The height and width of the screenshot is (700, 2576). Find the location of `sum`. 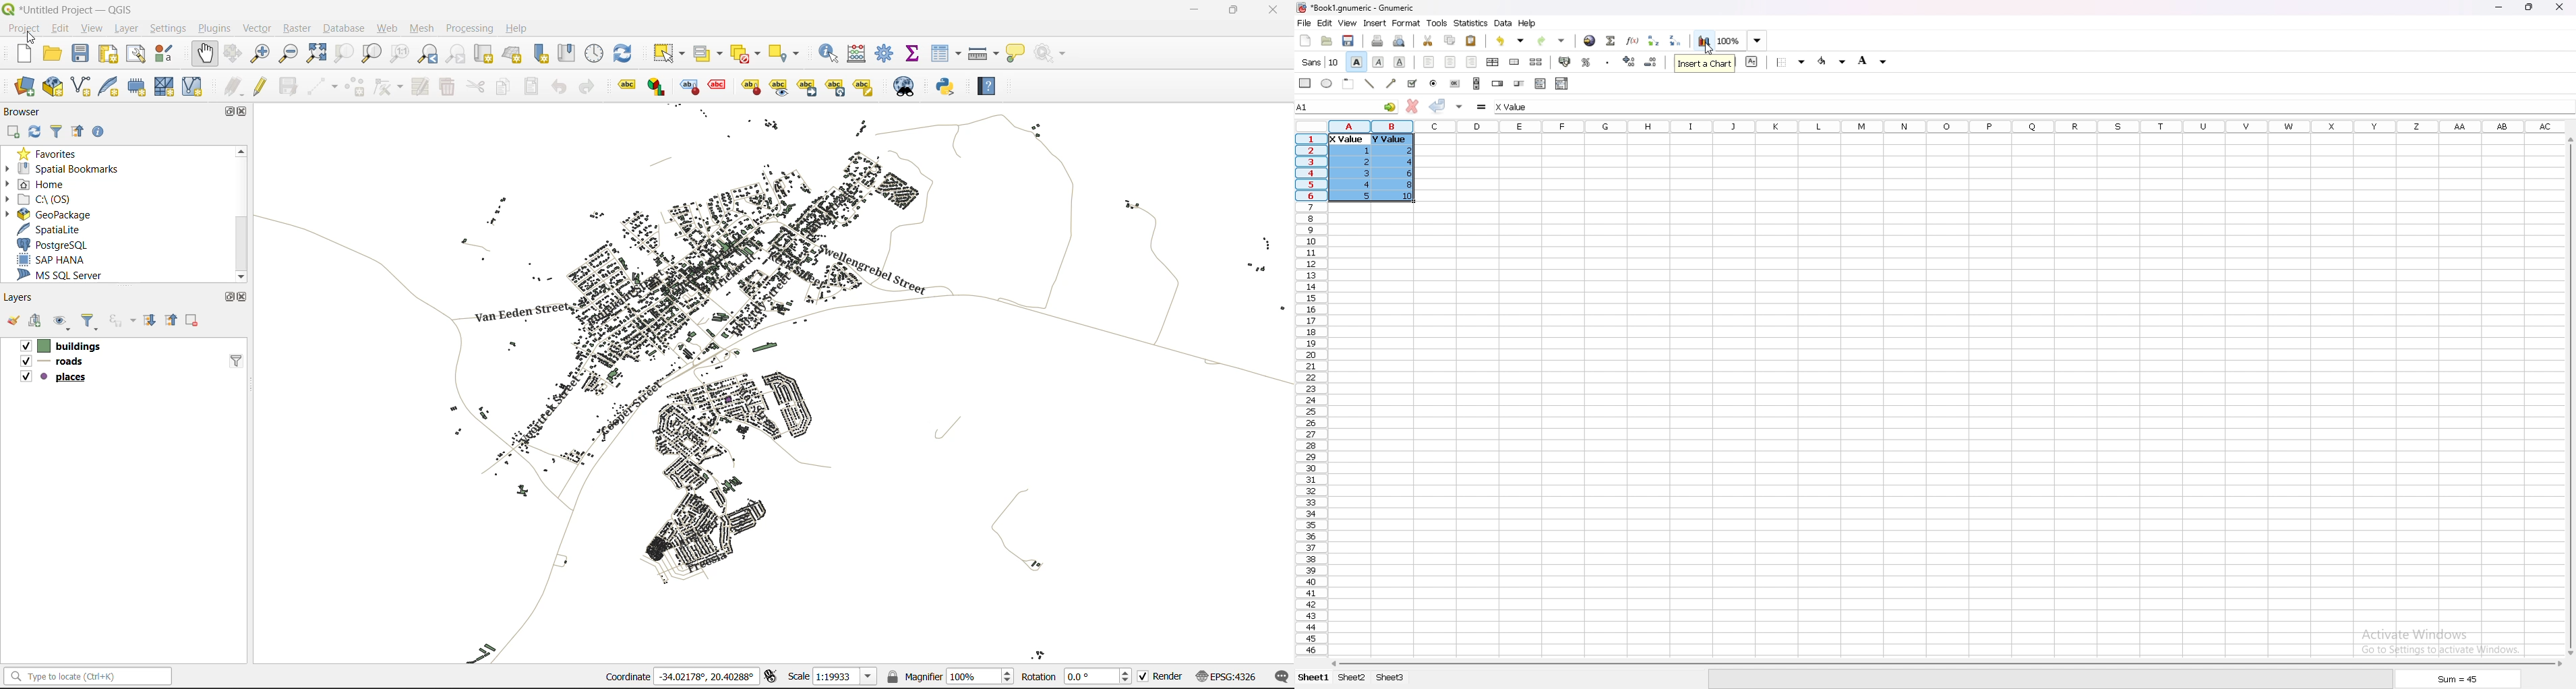

sum is located at coordinates (2459, 681).